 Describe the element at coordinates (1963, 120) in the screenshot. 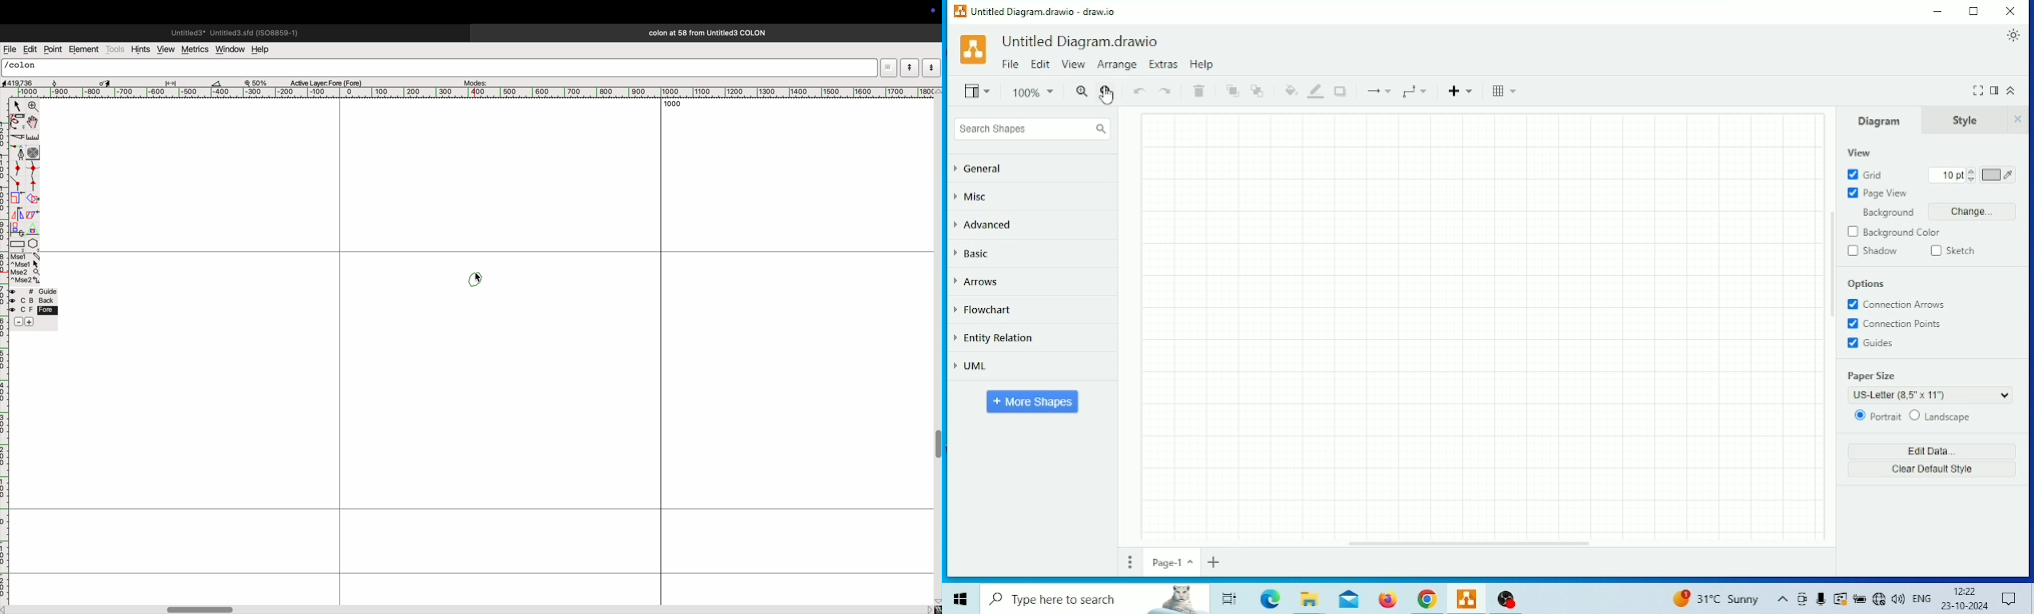

I see `Style` at that location.